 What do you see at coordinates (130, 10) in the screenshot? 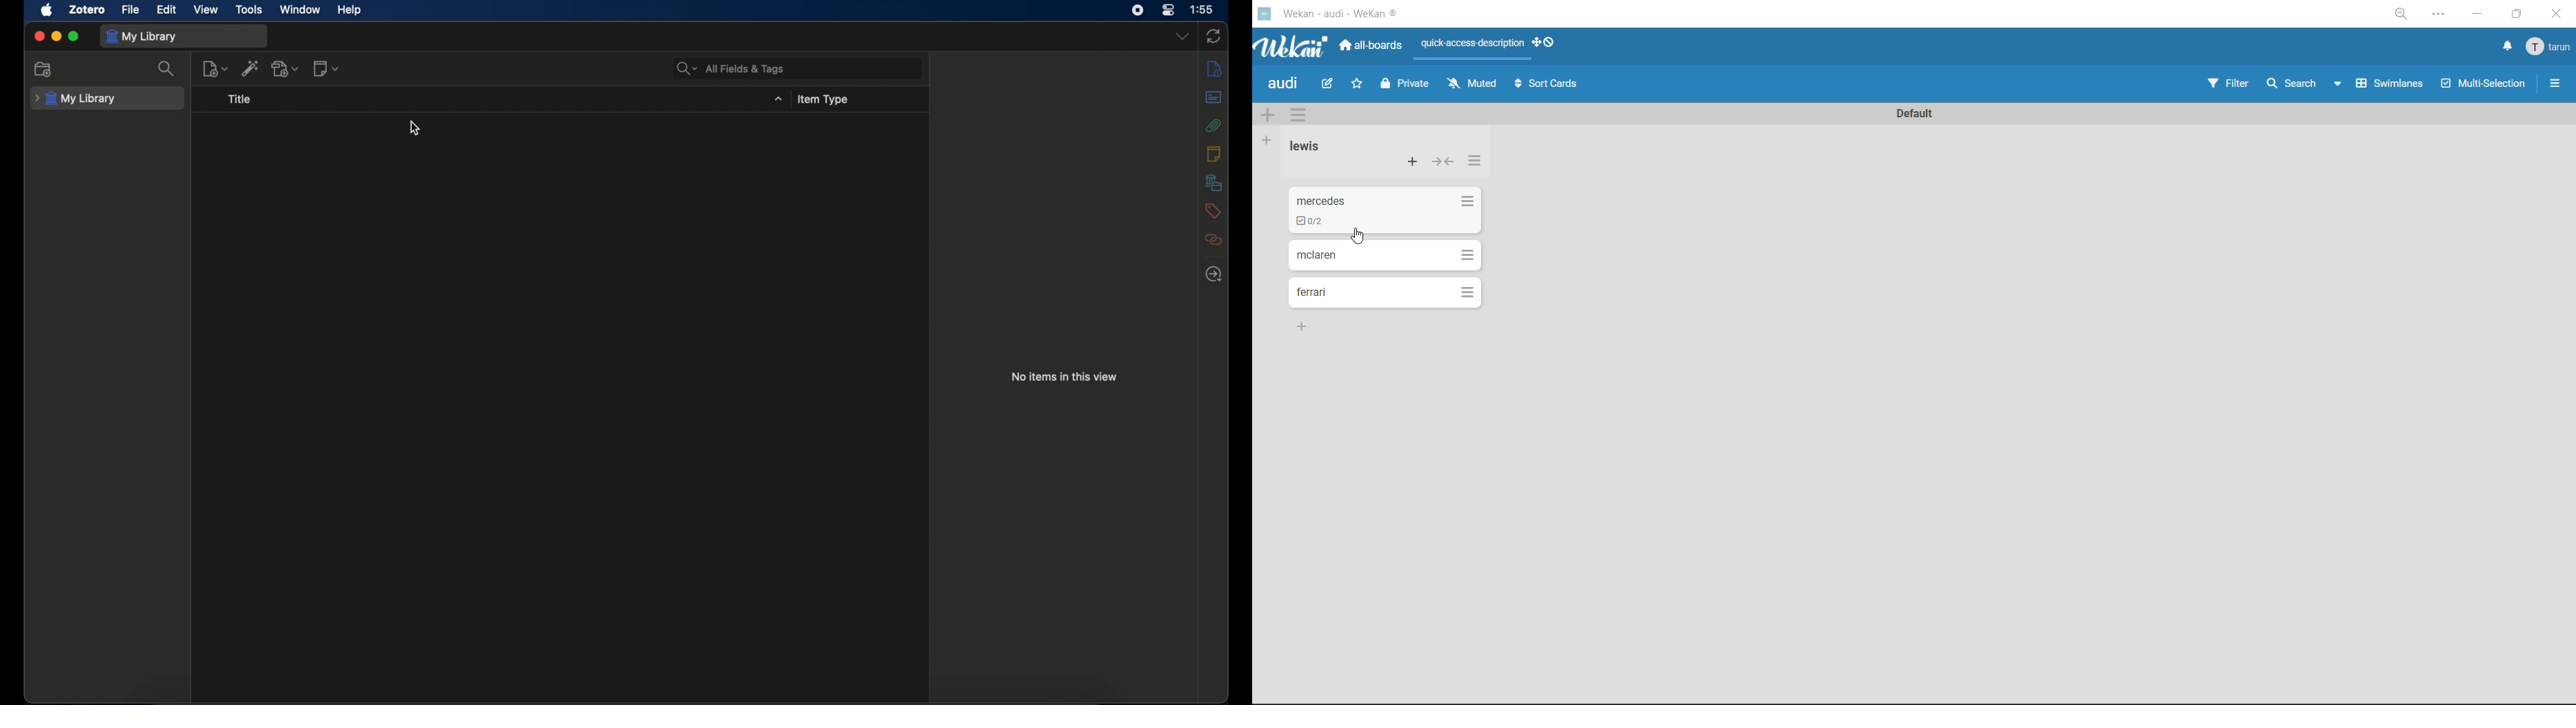
I see `file` at bounding box center [130, 10].